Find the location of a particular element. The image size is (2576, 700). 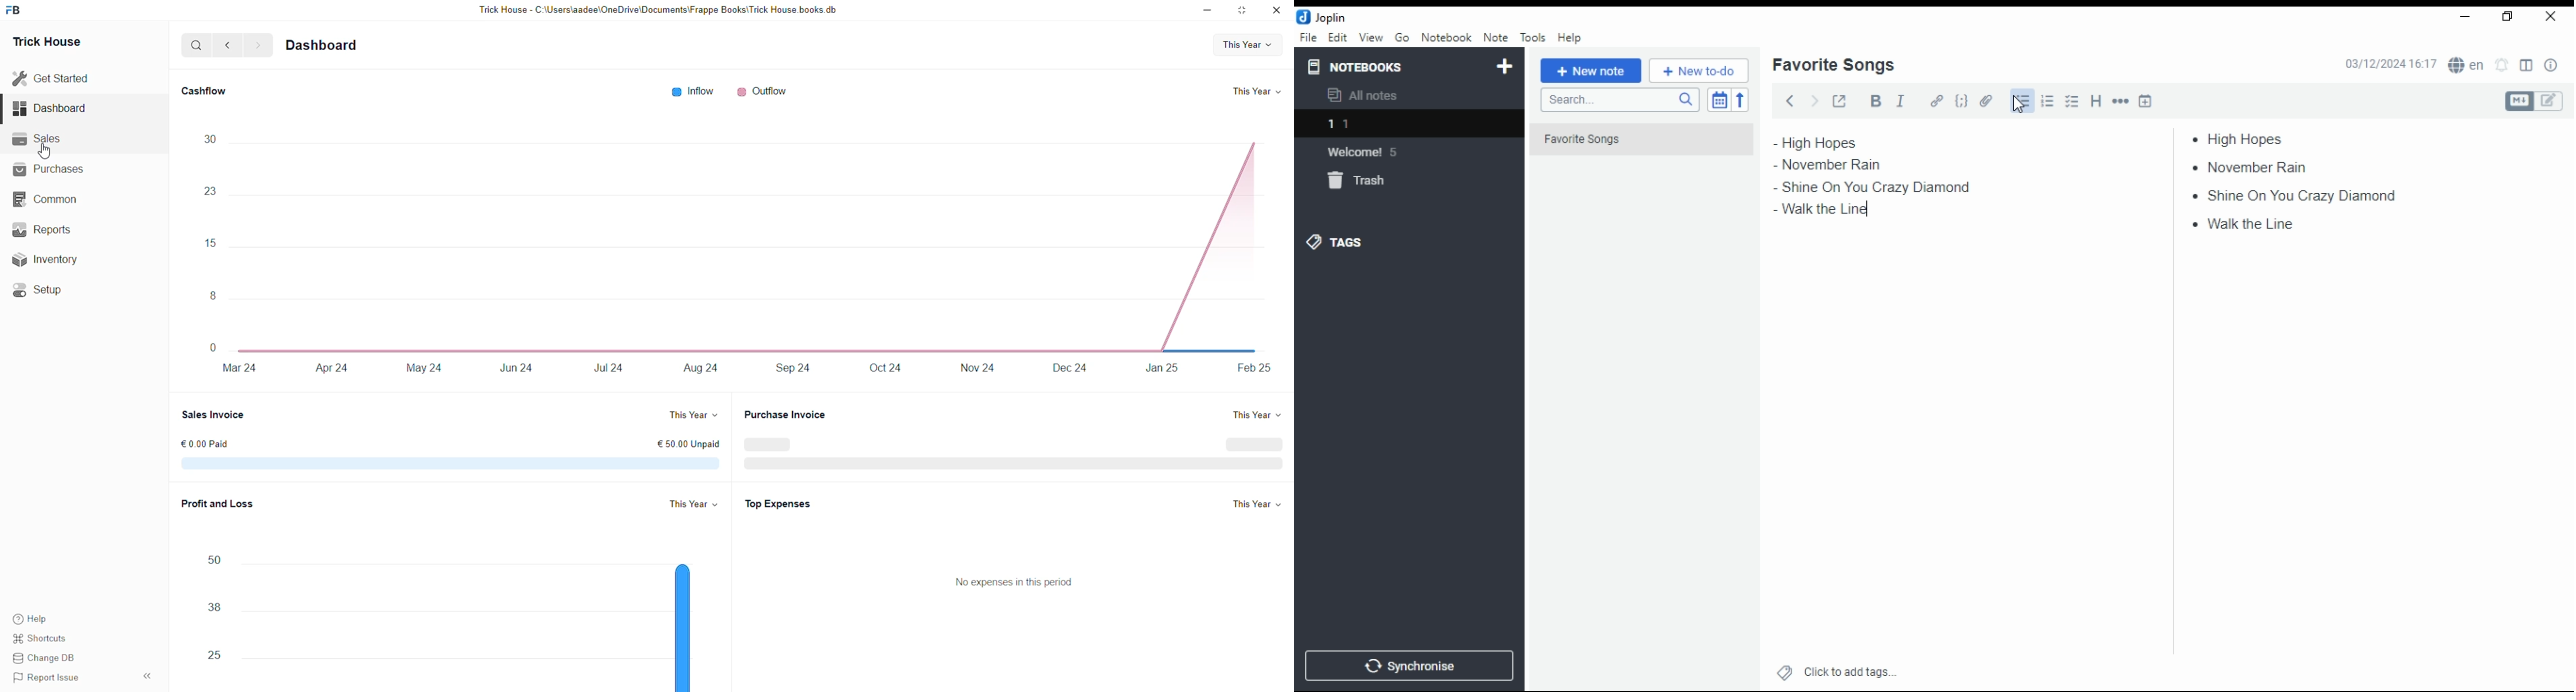

go is located at coordinates (1404, 40).